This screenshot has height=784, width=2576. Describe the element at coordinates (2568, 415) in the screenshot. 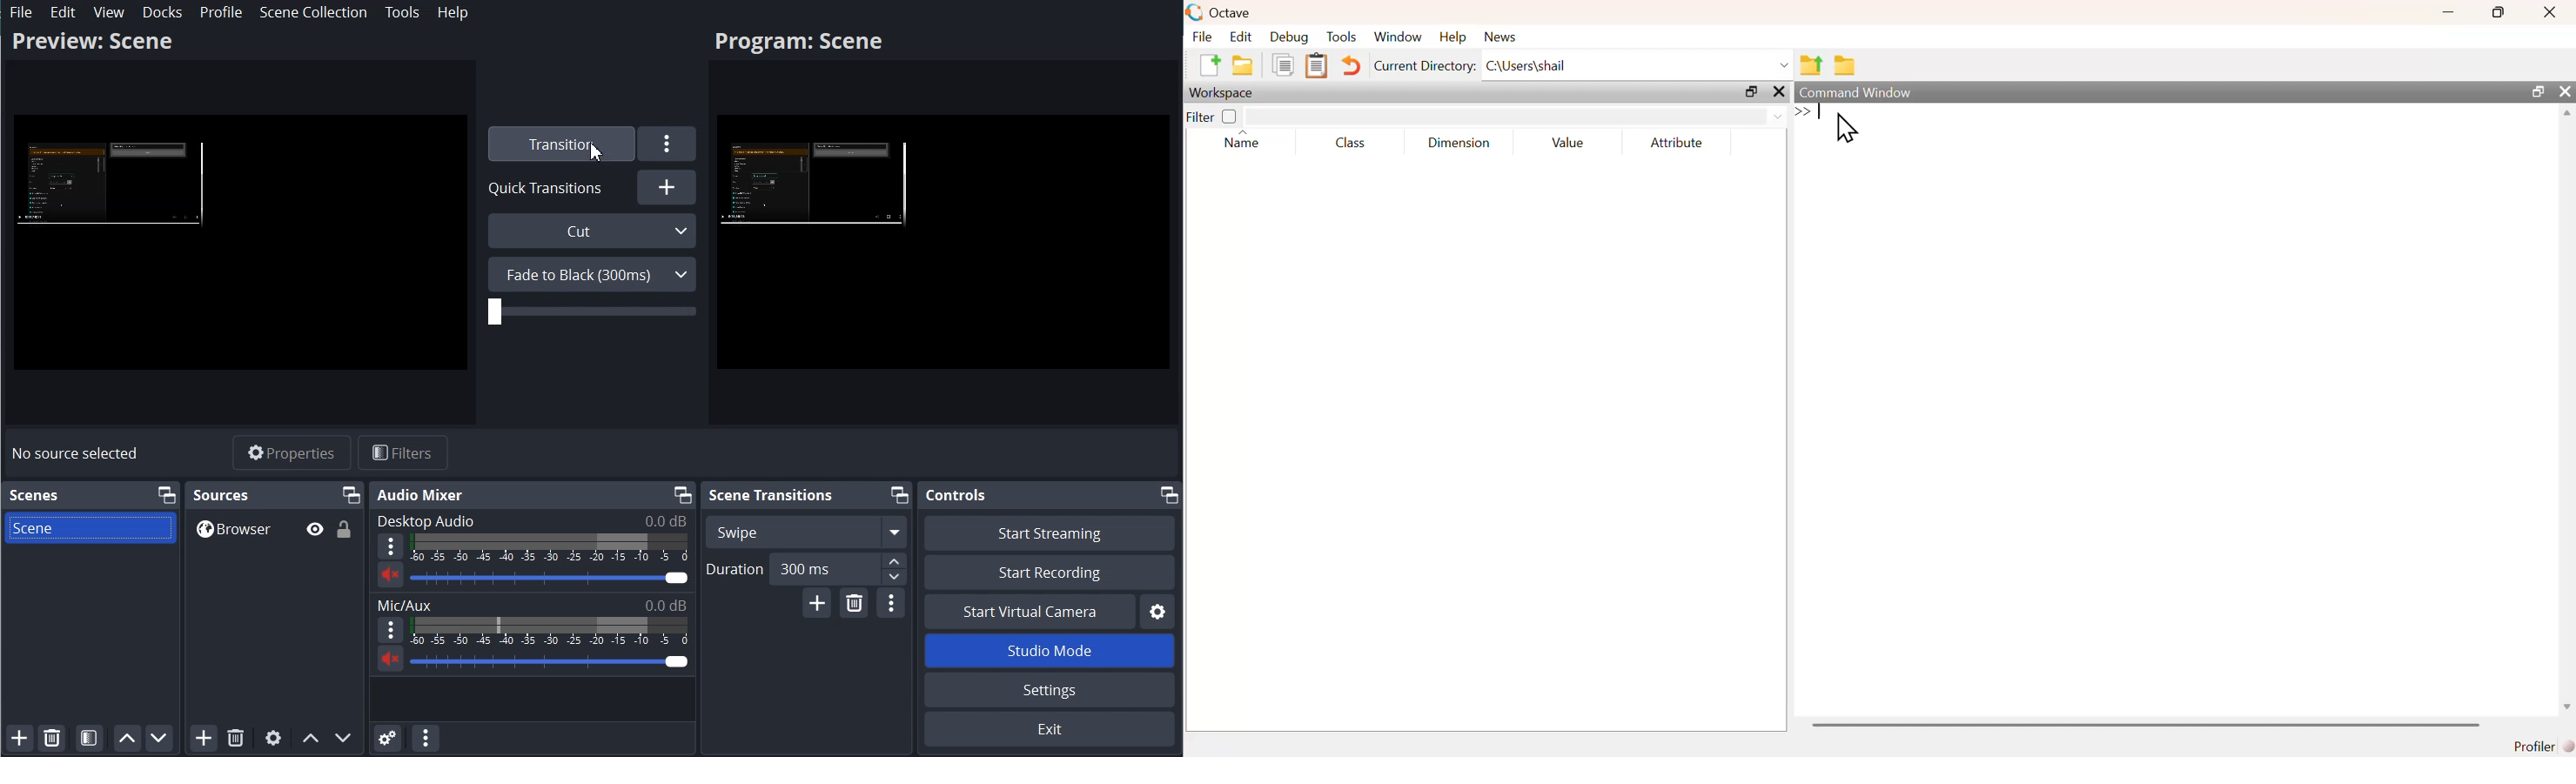

I see `scrollbar` at that location.